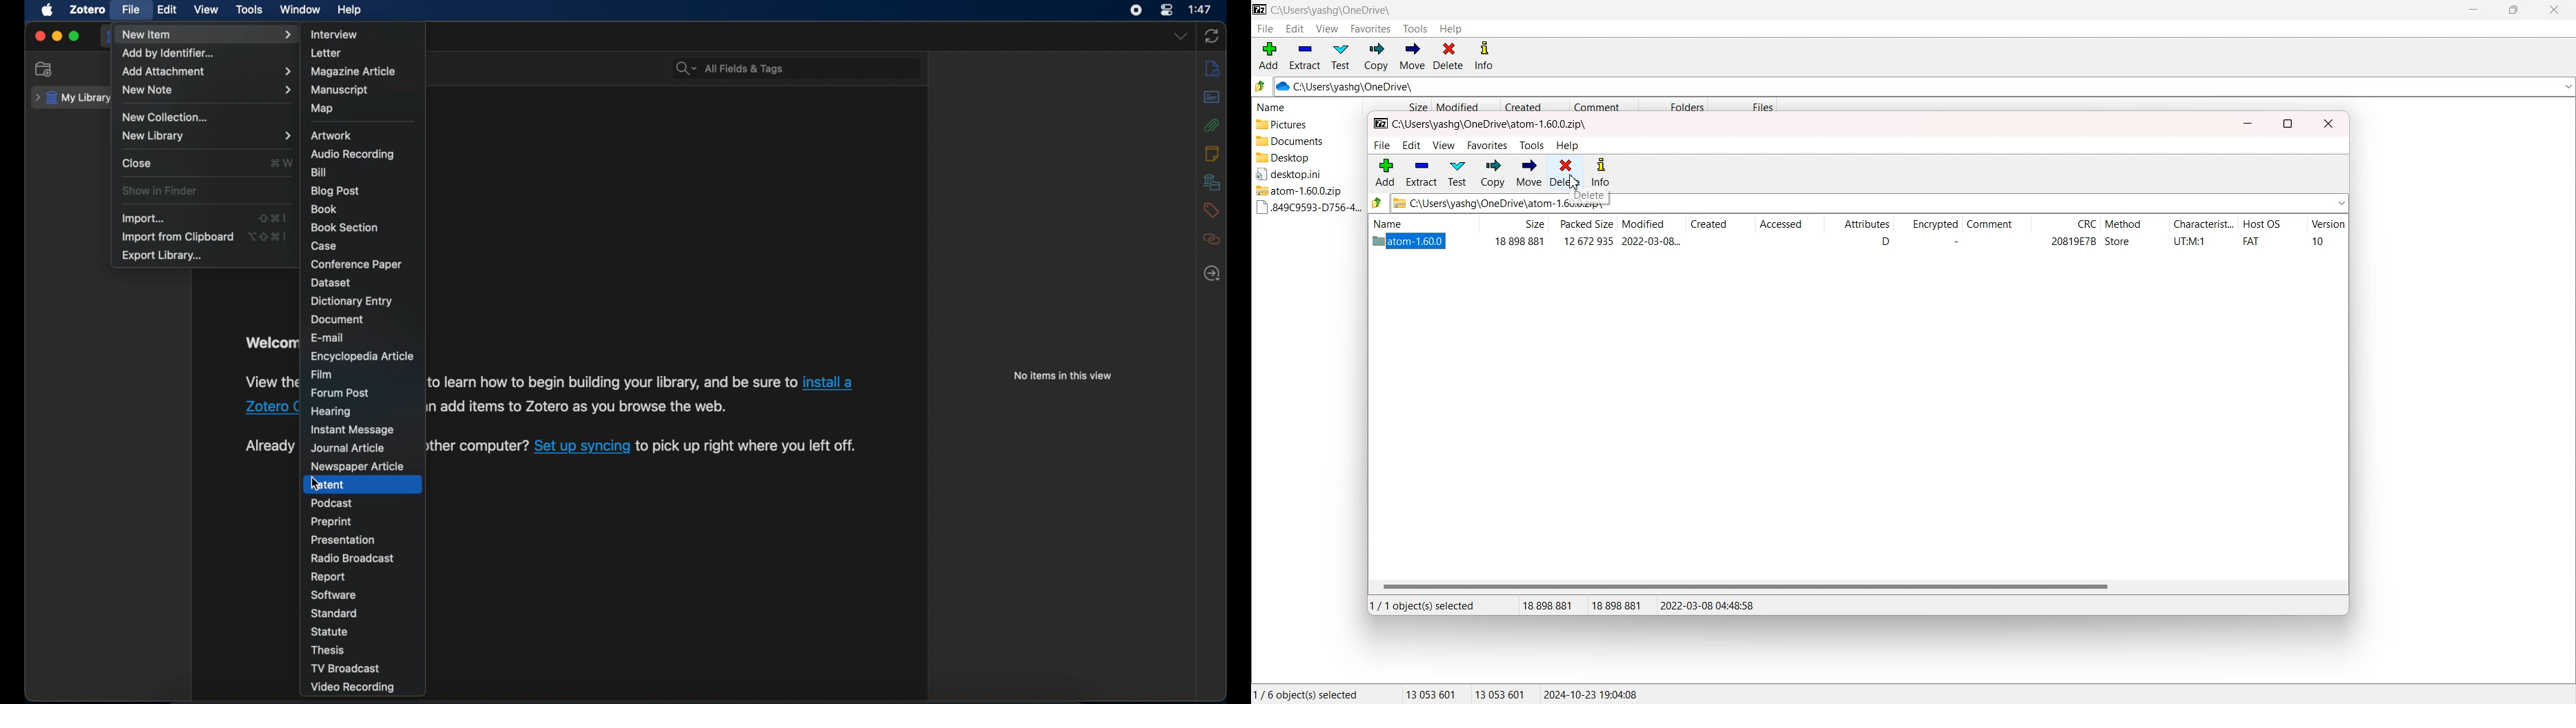  Describe the element at coordinates (1213, 154) in the screenshot. I see `notes` at that location.